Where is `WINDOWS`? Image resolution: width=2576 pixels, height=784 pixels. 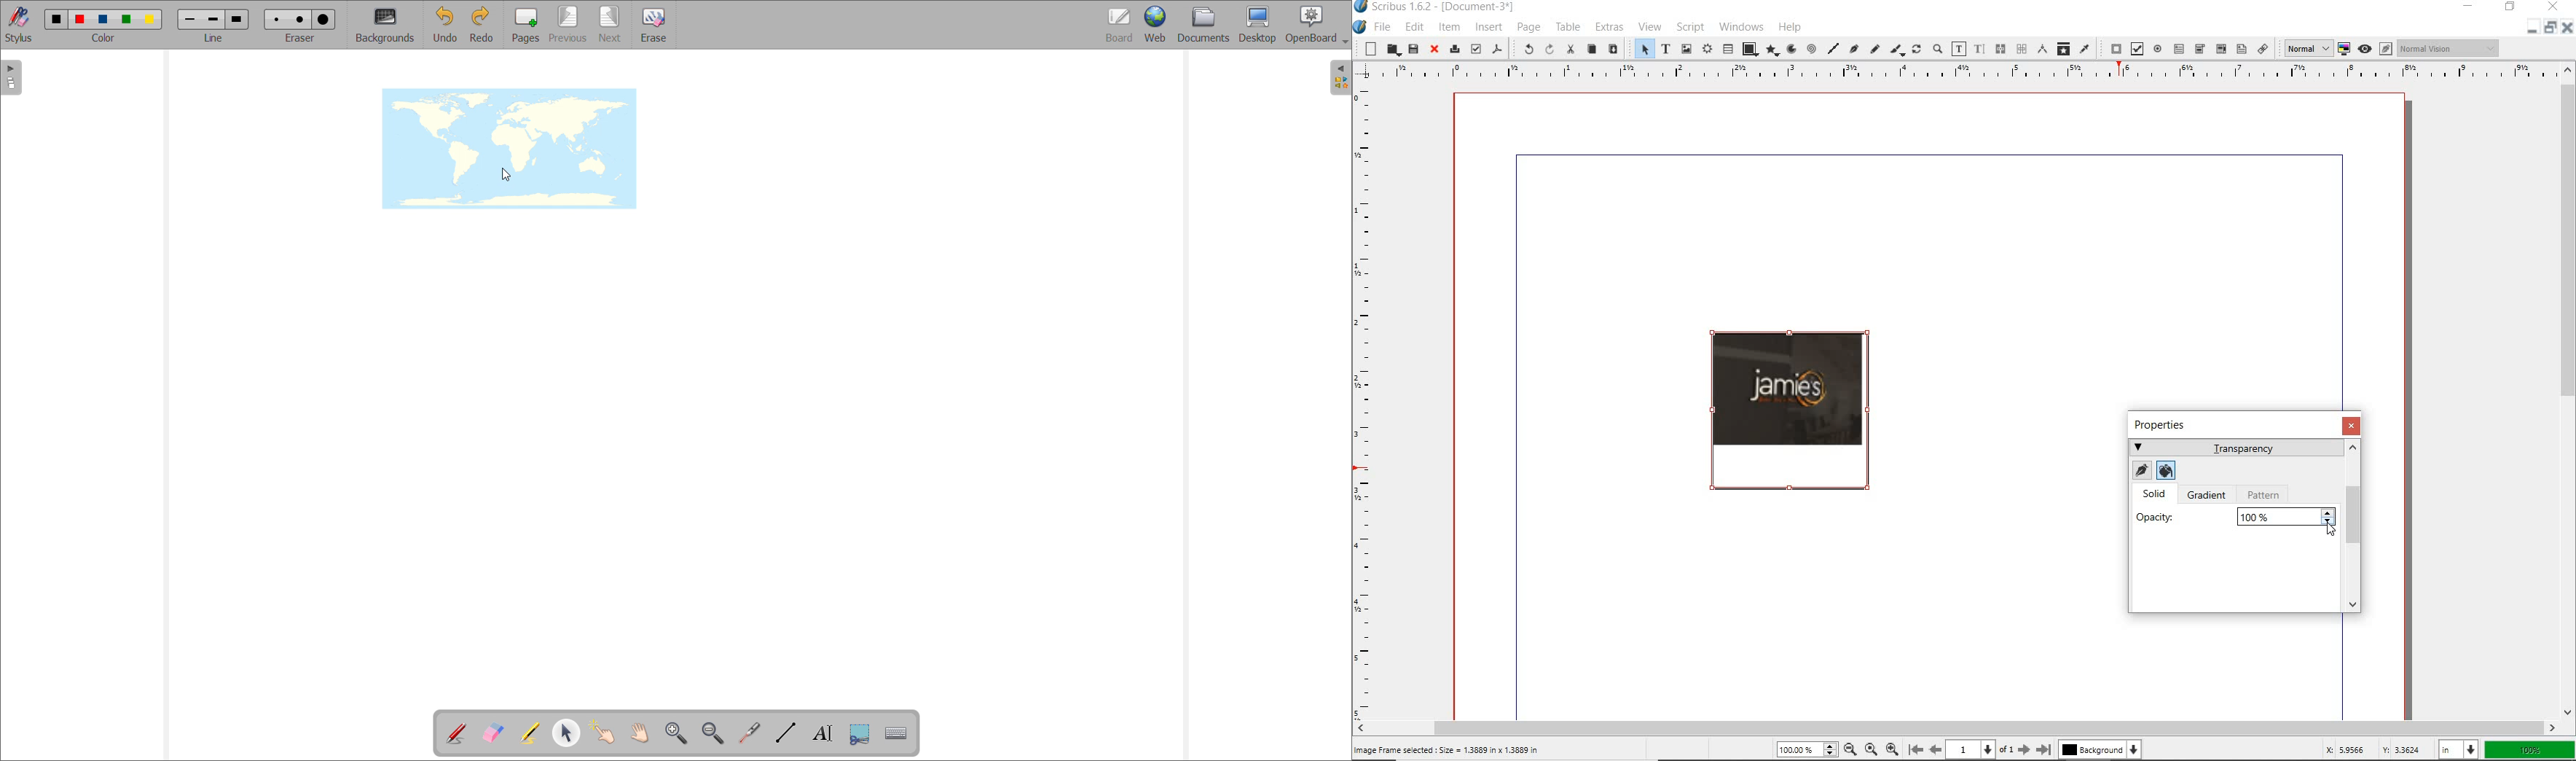 WINDOWS is located at coordinates (1741, 27).